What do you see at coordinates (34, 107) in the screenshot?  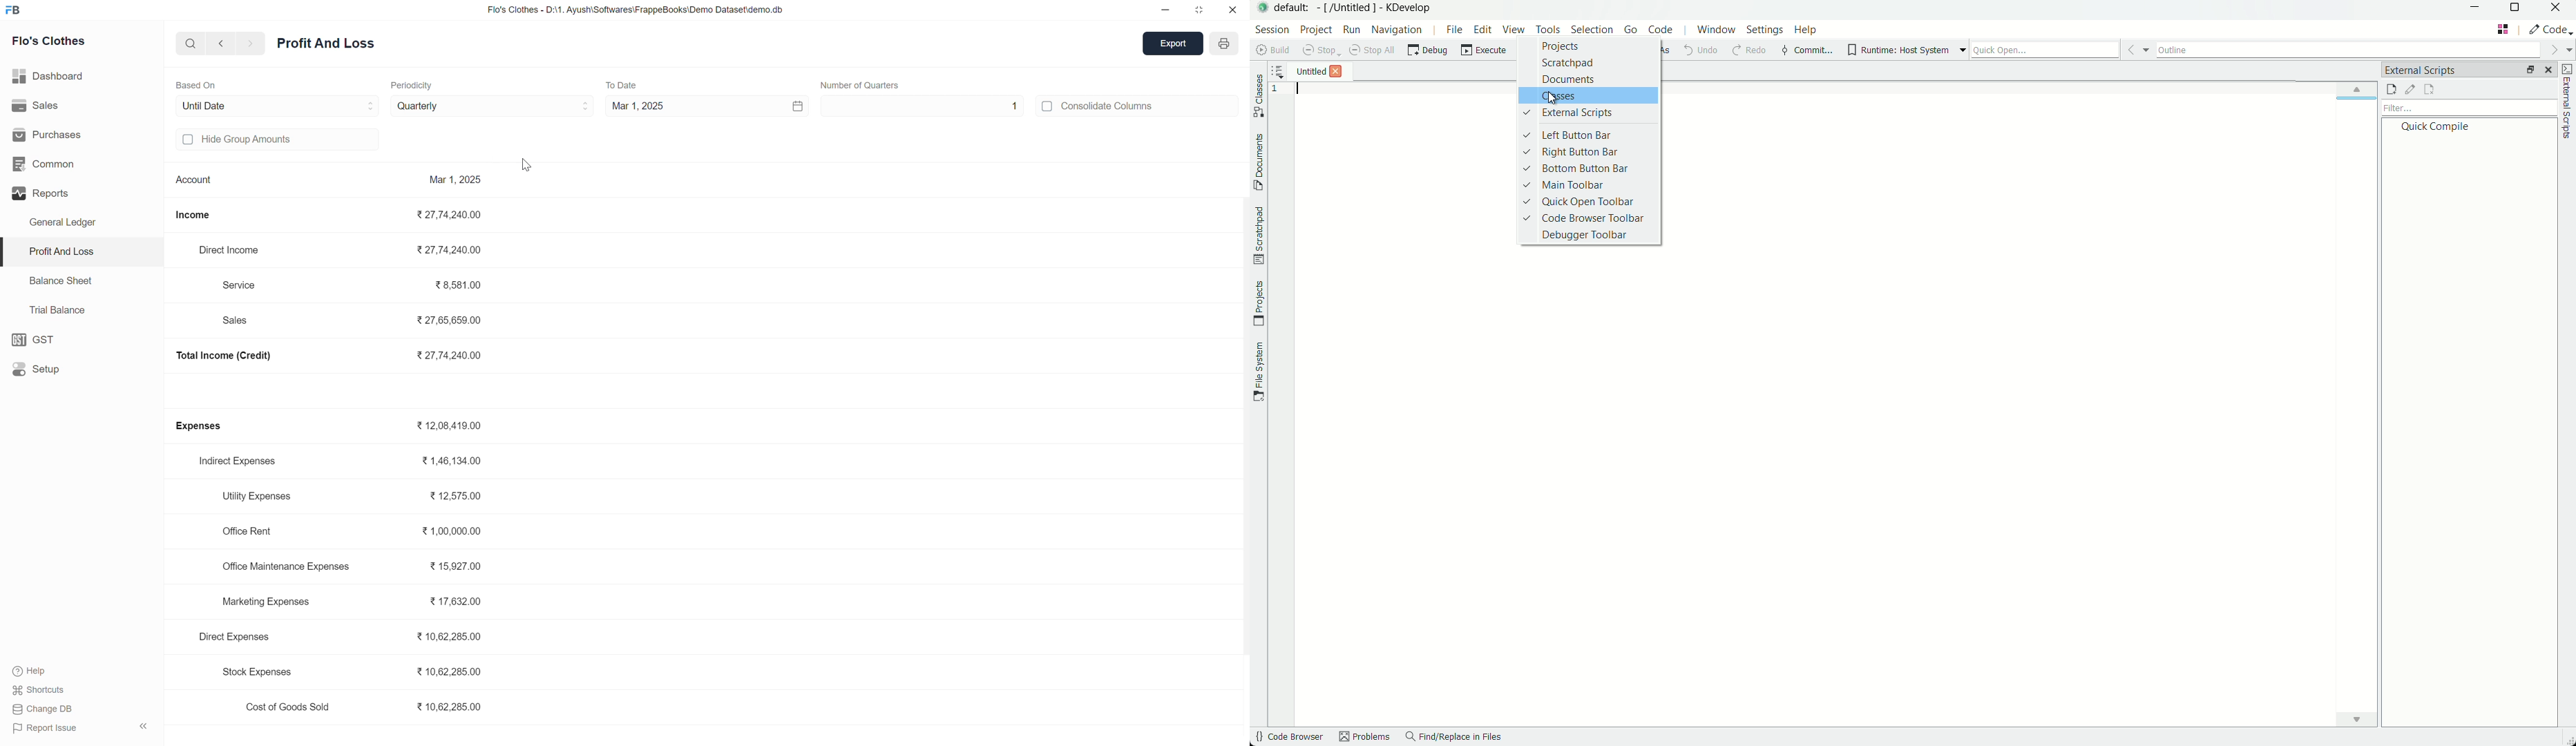 I see `Sales` at bounding box center [34, 107].